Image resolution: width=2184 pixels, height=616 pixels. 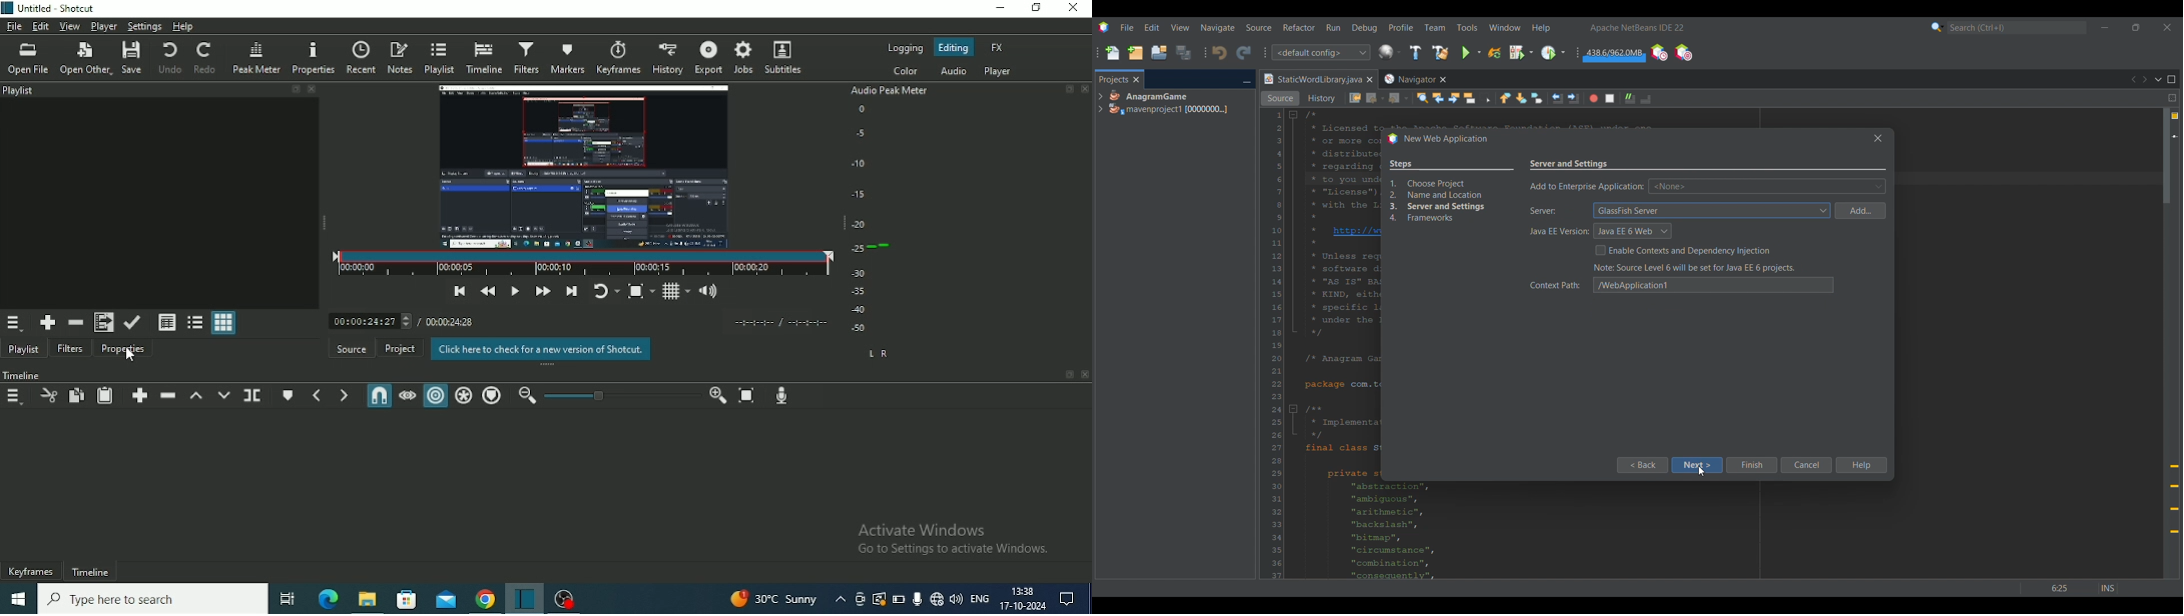 What do you see at coordinates (525, 55) in the screenshot?
I see `Filters` at bounding box center [525, 55].